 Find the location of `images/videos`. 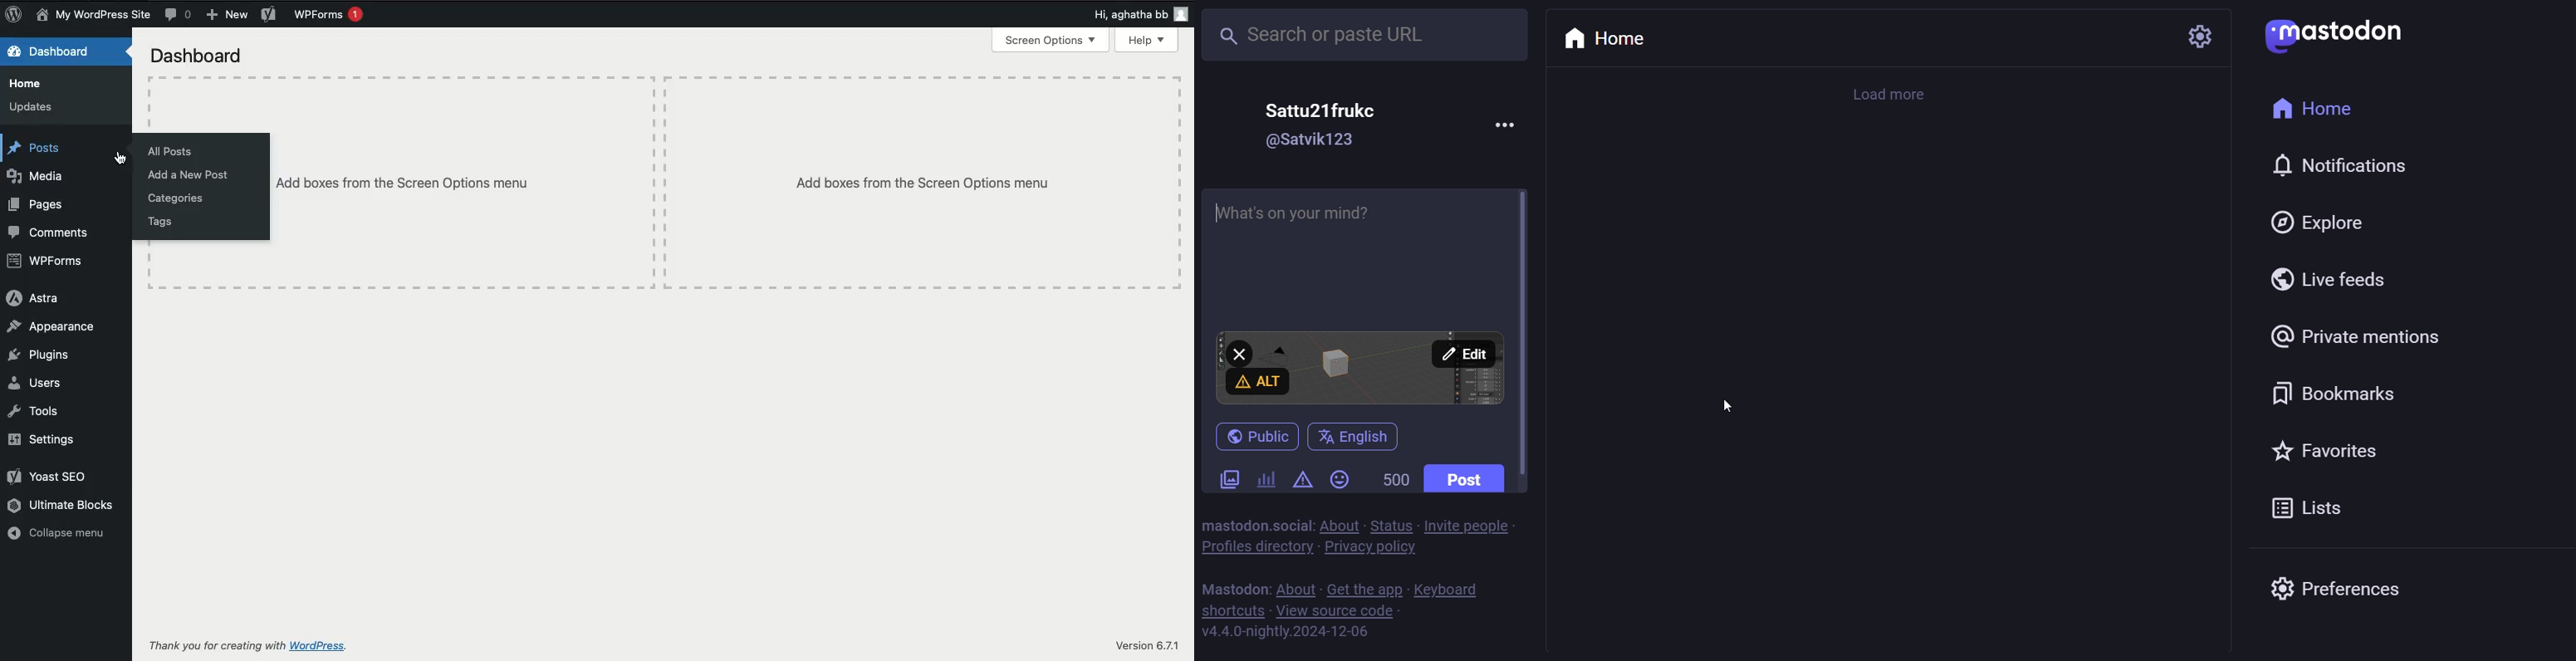

images/videos is located at coordinates (1232, 477).